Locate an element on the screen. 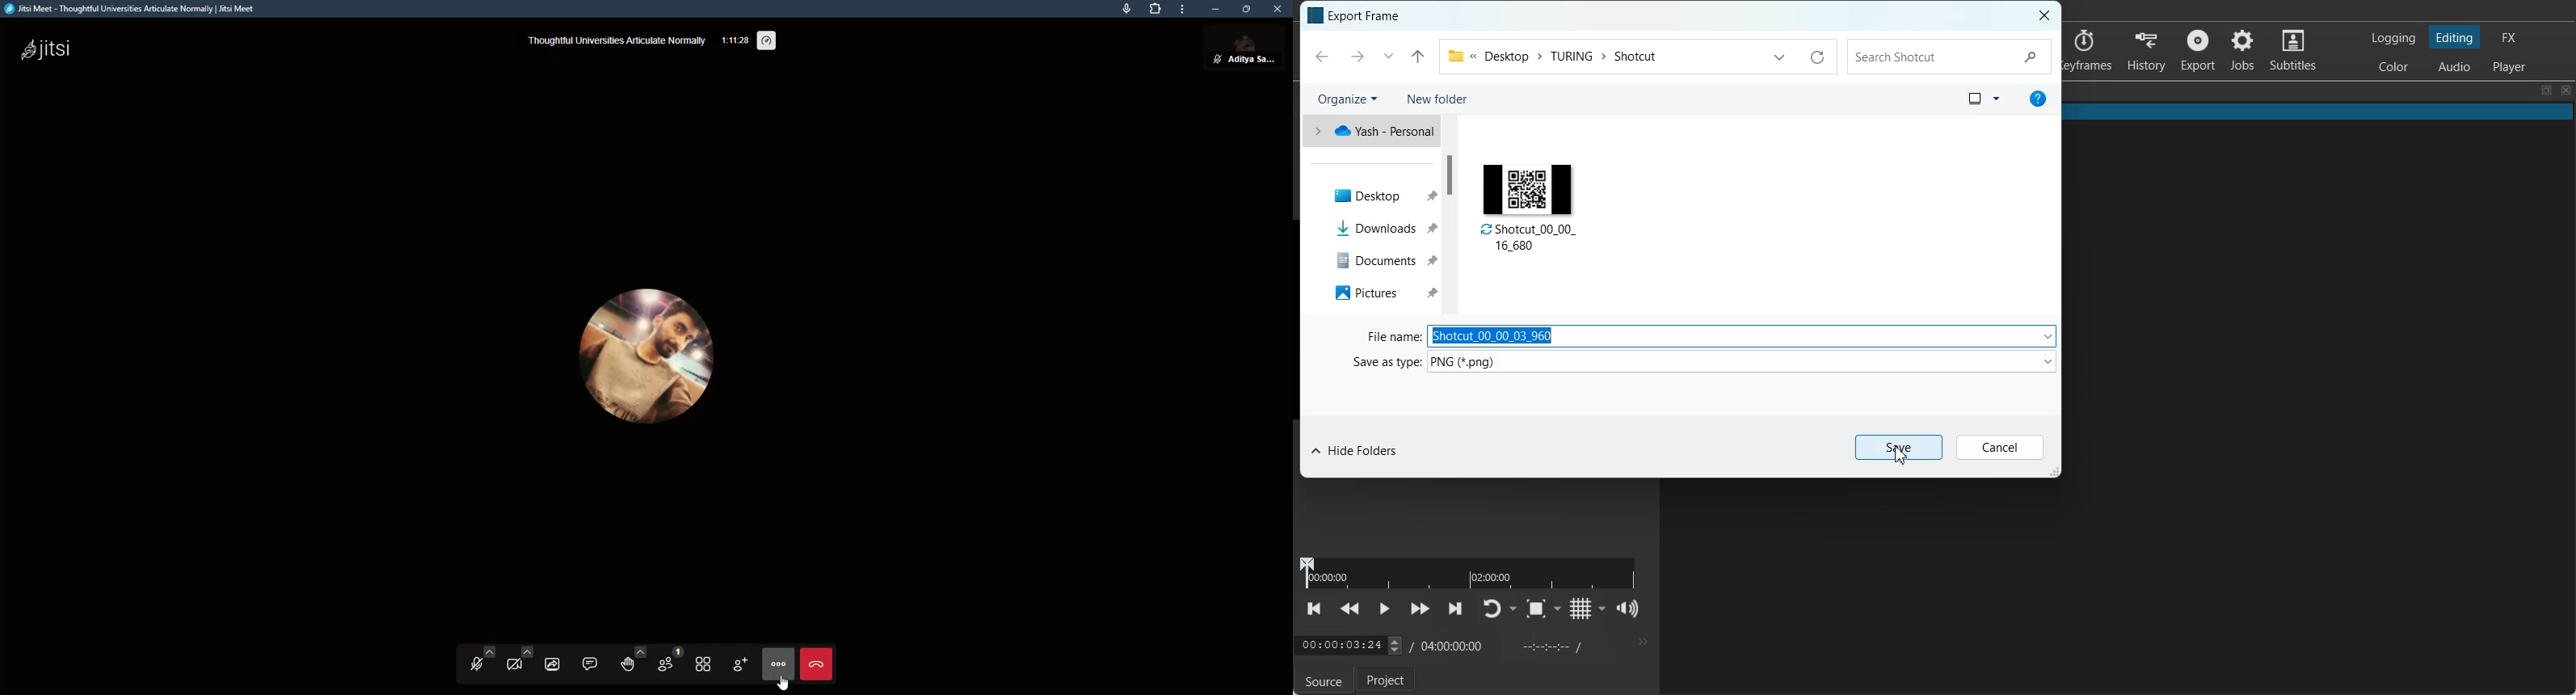  save is located at coordinates (1899, 447).